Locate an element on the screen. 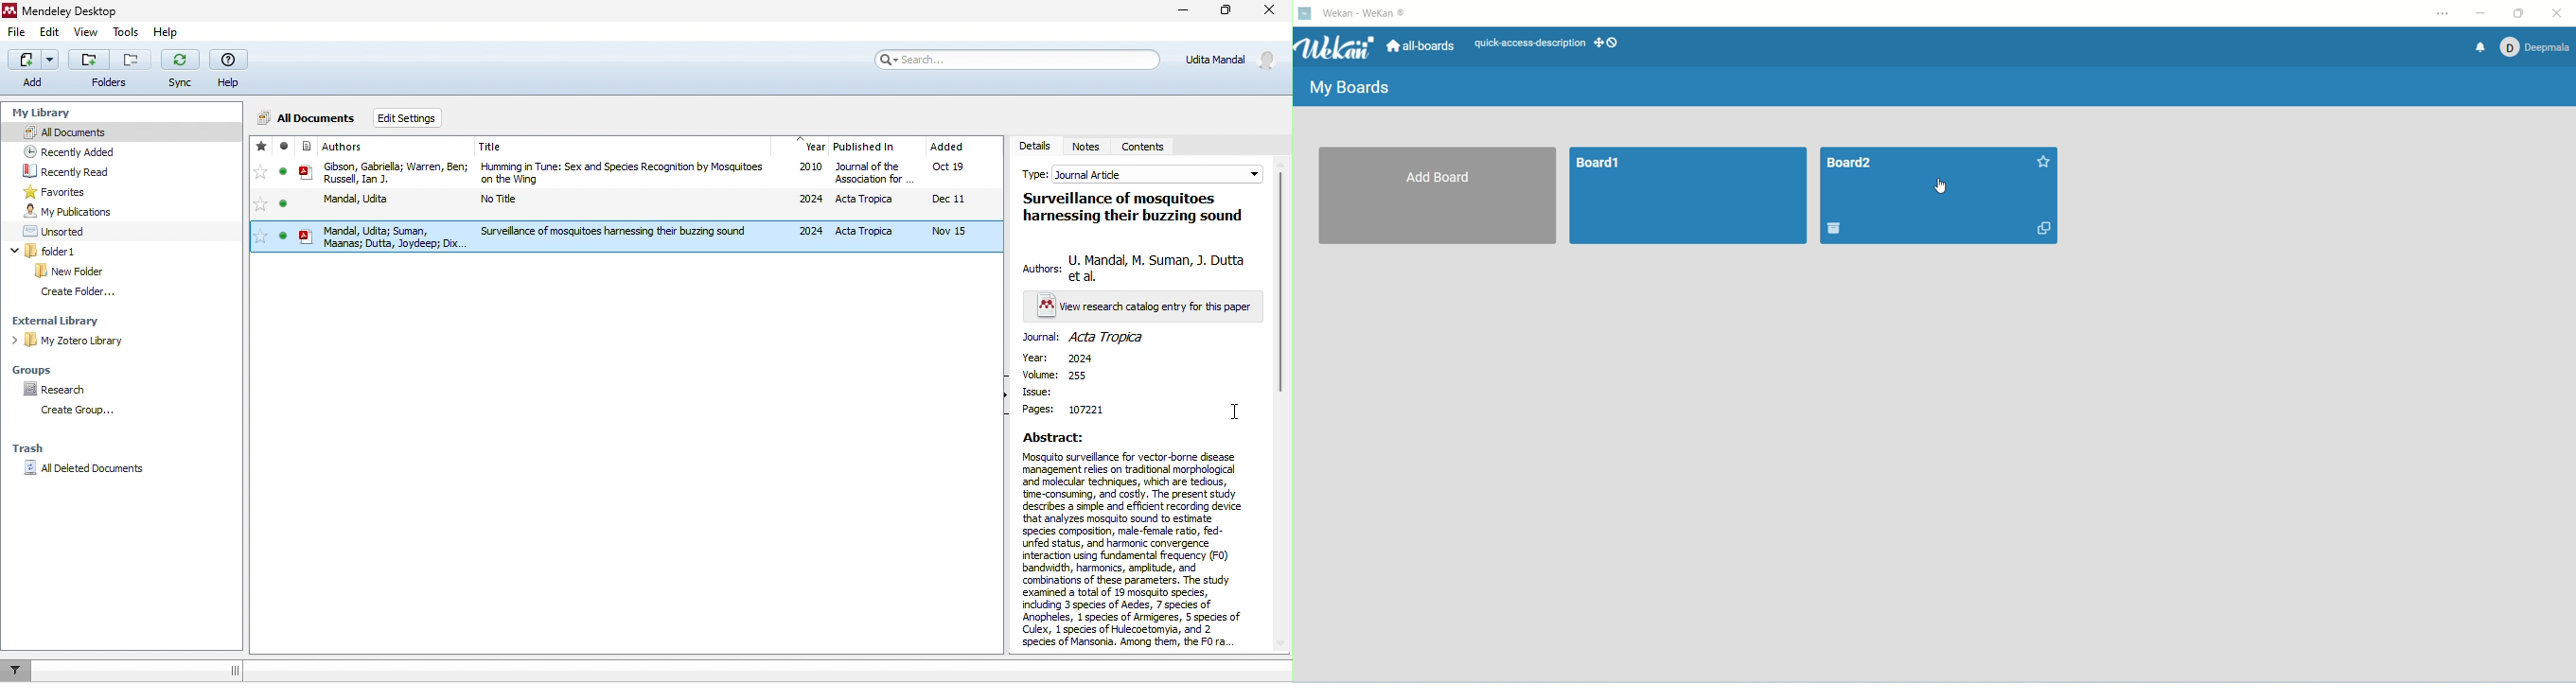  Mandal, Udta; Suman, Surveilance of mosquitoes harnessing the buzzing sound 2024 Acta Tropica Nov 15.
1 Samal. Sanders is located at coordinates (634, 235).